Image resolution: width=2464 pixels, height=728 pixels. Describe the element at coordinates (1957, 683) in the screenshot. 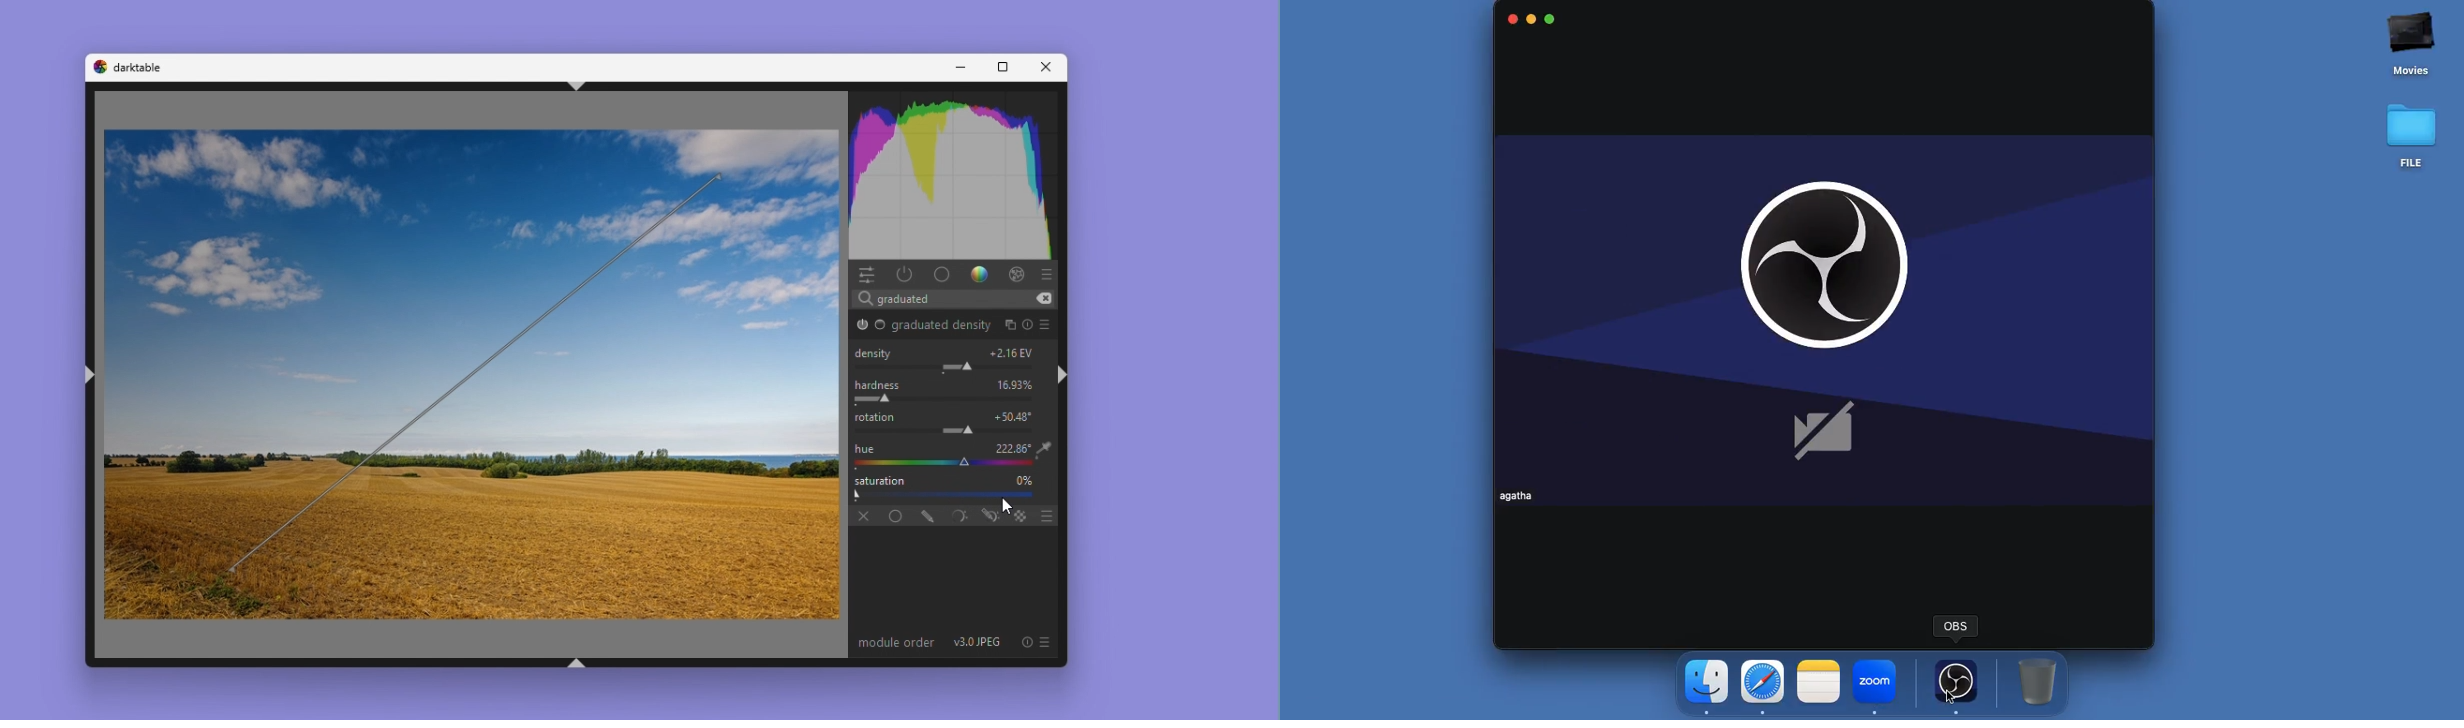

I see `OBS` at that location.